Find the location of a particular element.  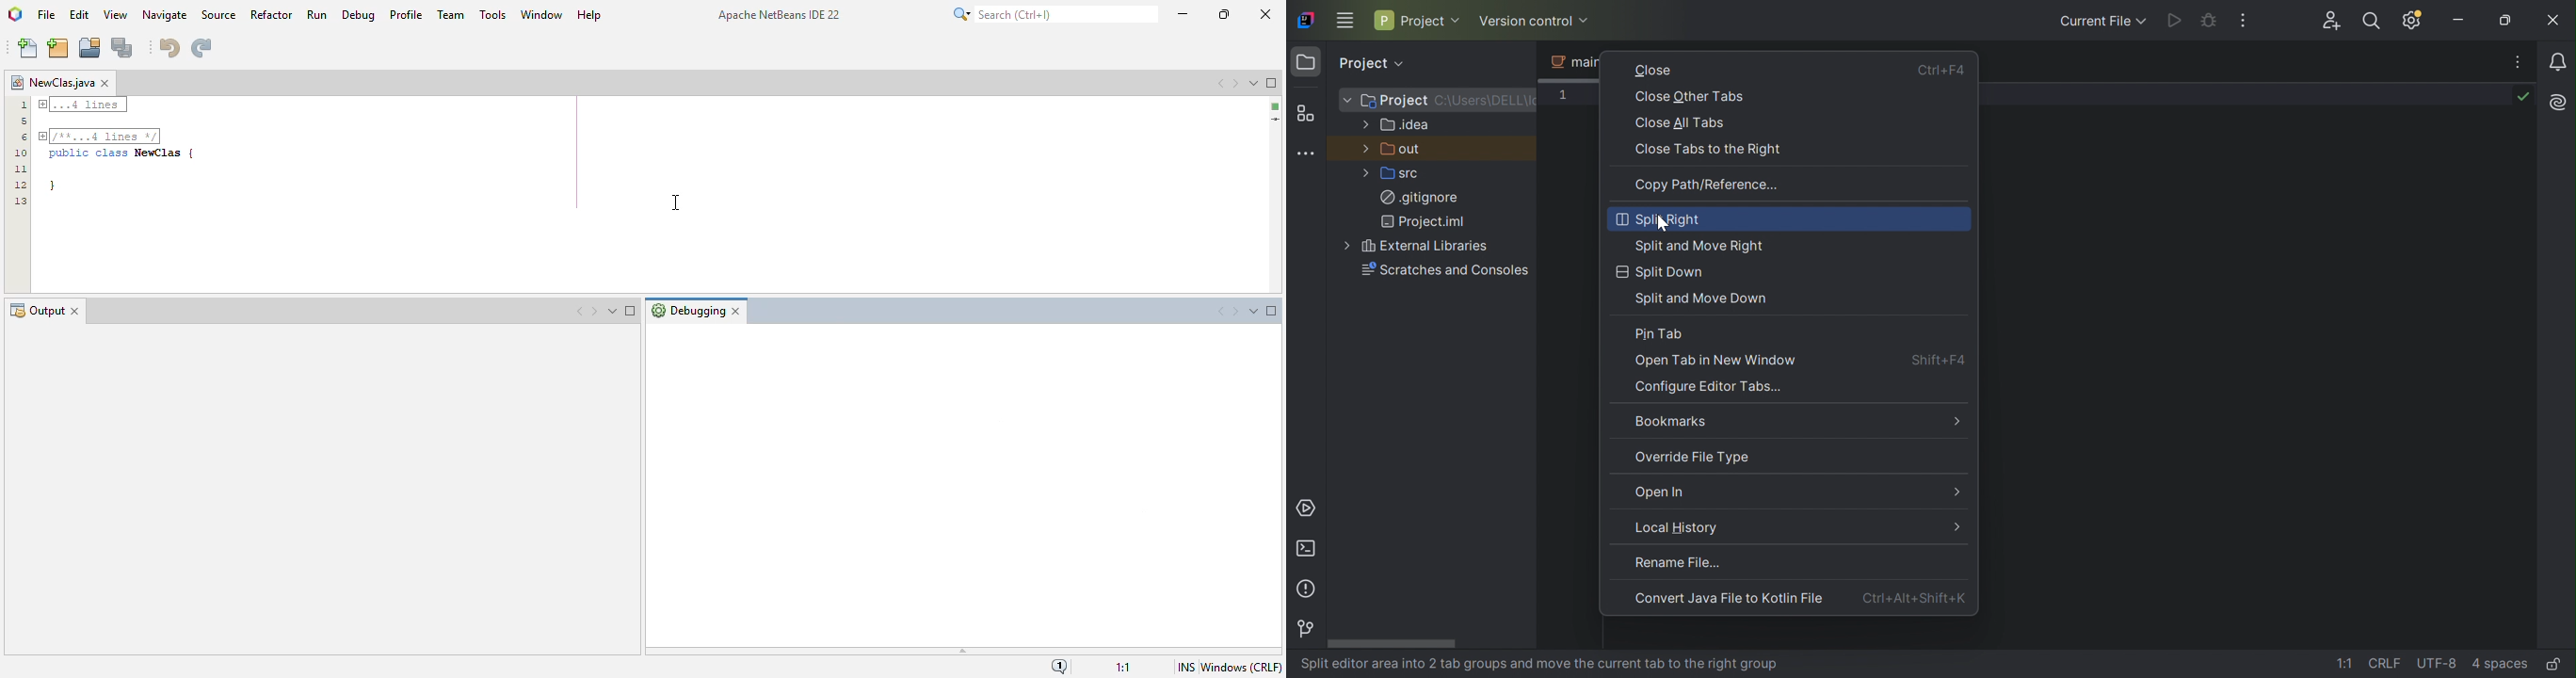

Structure is located at coordinates (1305, 116).